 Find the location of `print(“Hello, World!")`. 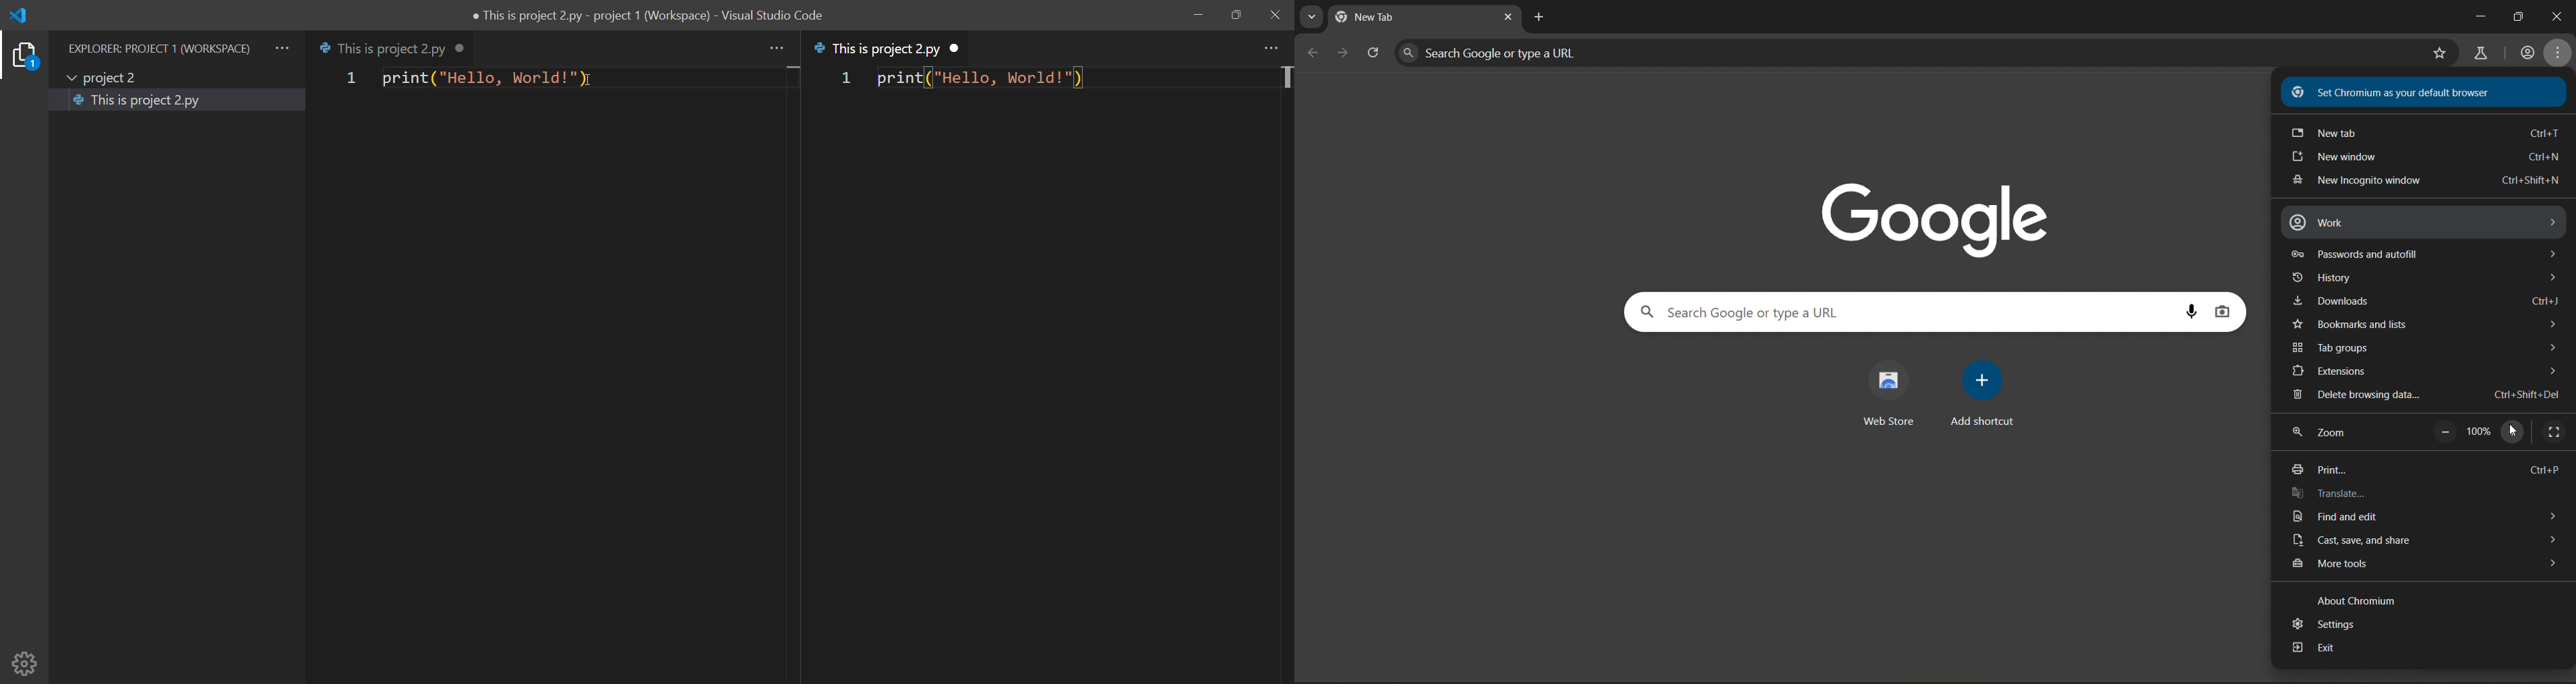

print(“Hello, World!") is located at coordinates (491, 81).